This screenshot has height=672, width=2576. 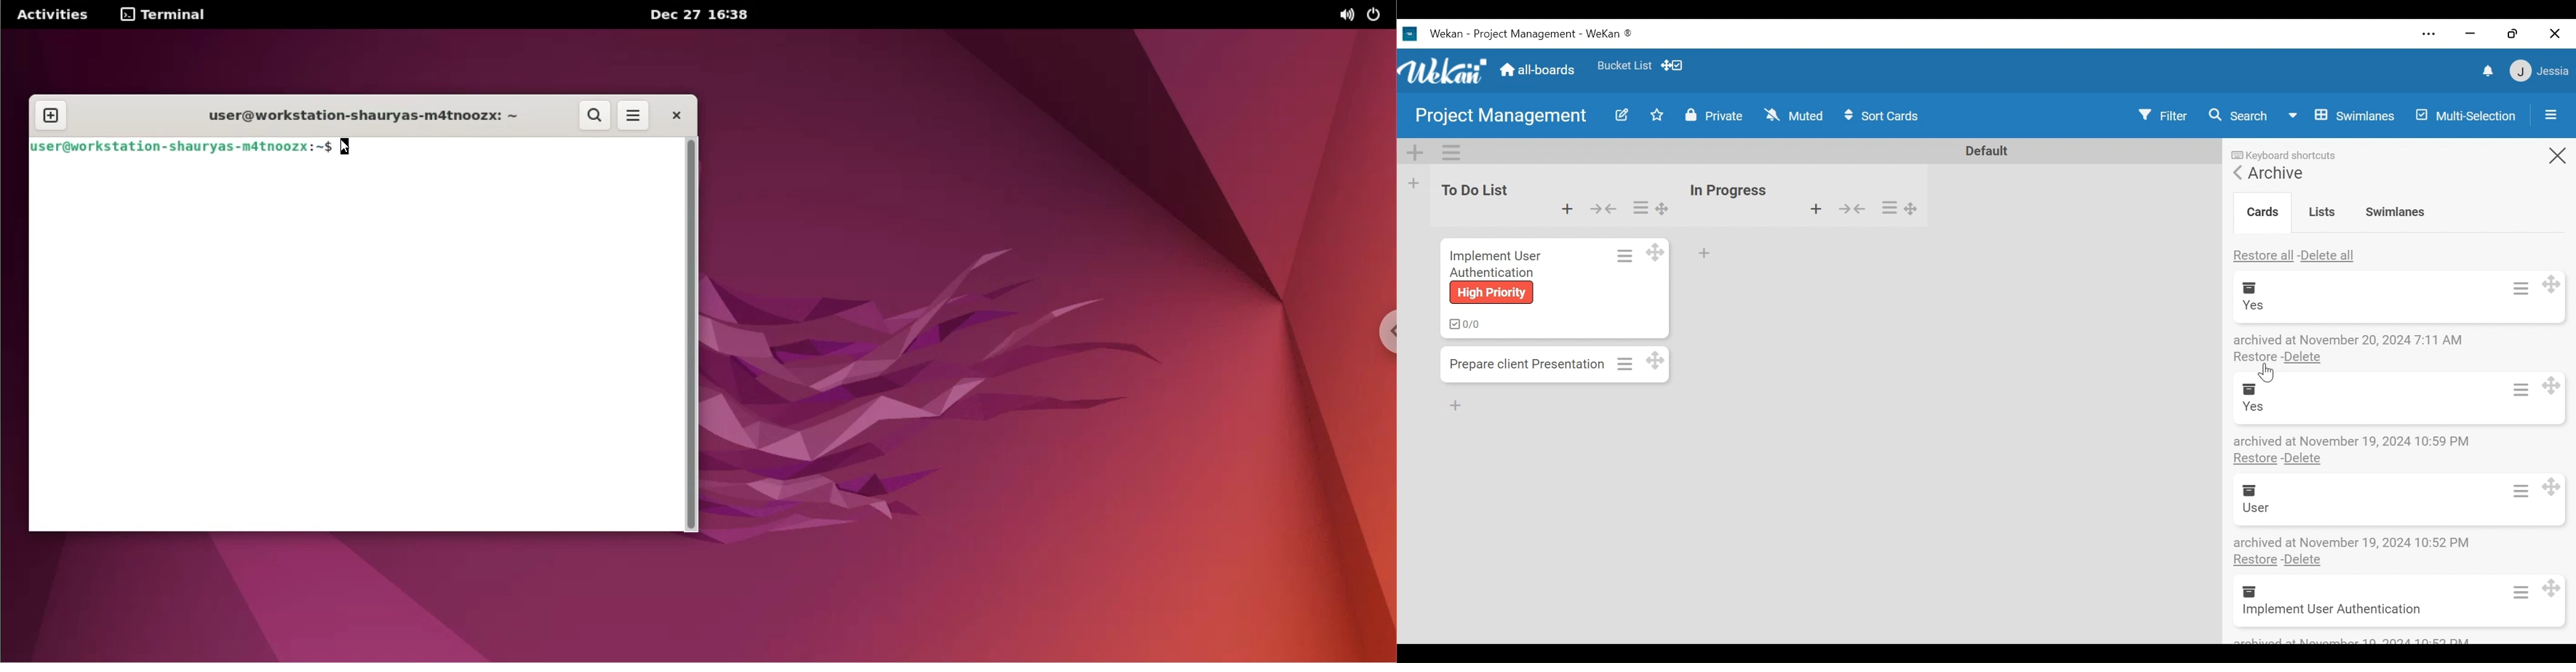 What do you see at coordinates (2349, 440) in the screenshot?
I see `Archive details` at bounding box center [2349, 440].